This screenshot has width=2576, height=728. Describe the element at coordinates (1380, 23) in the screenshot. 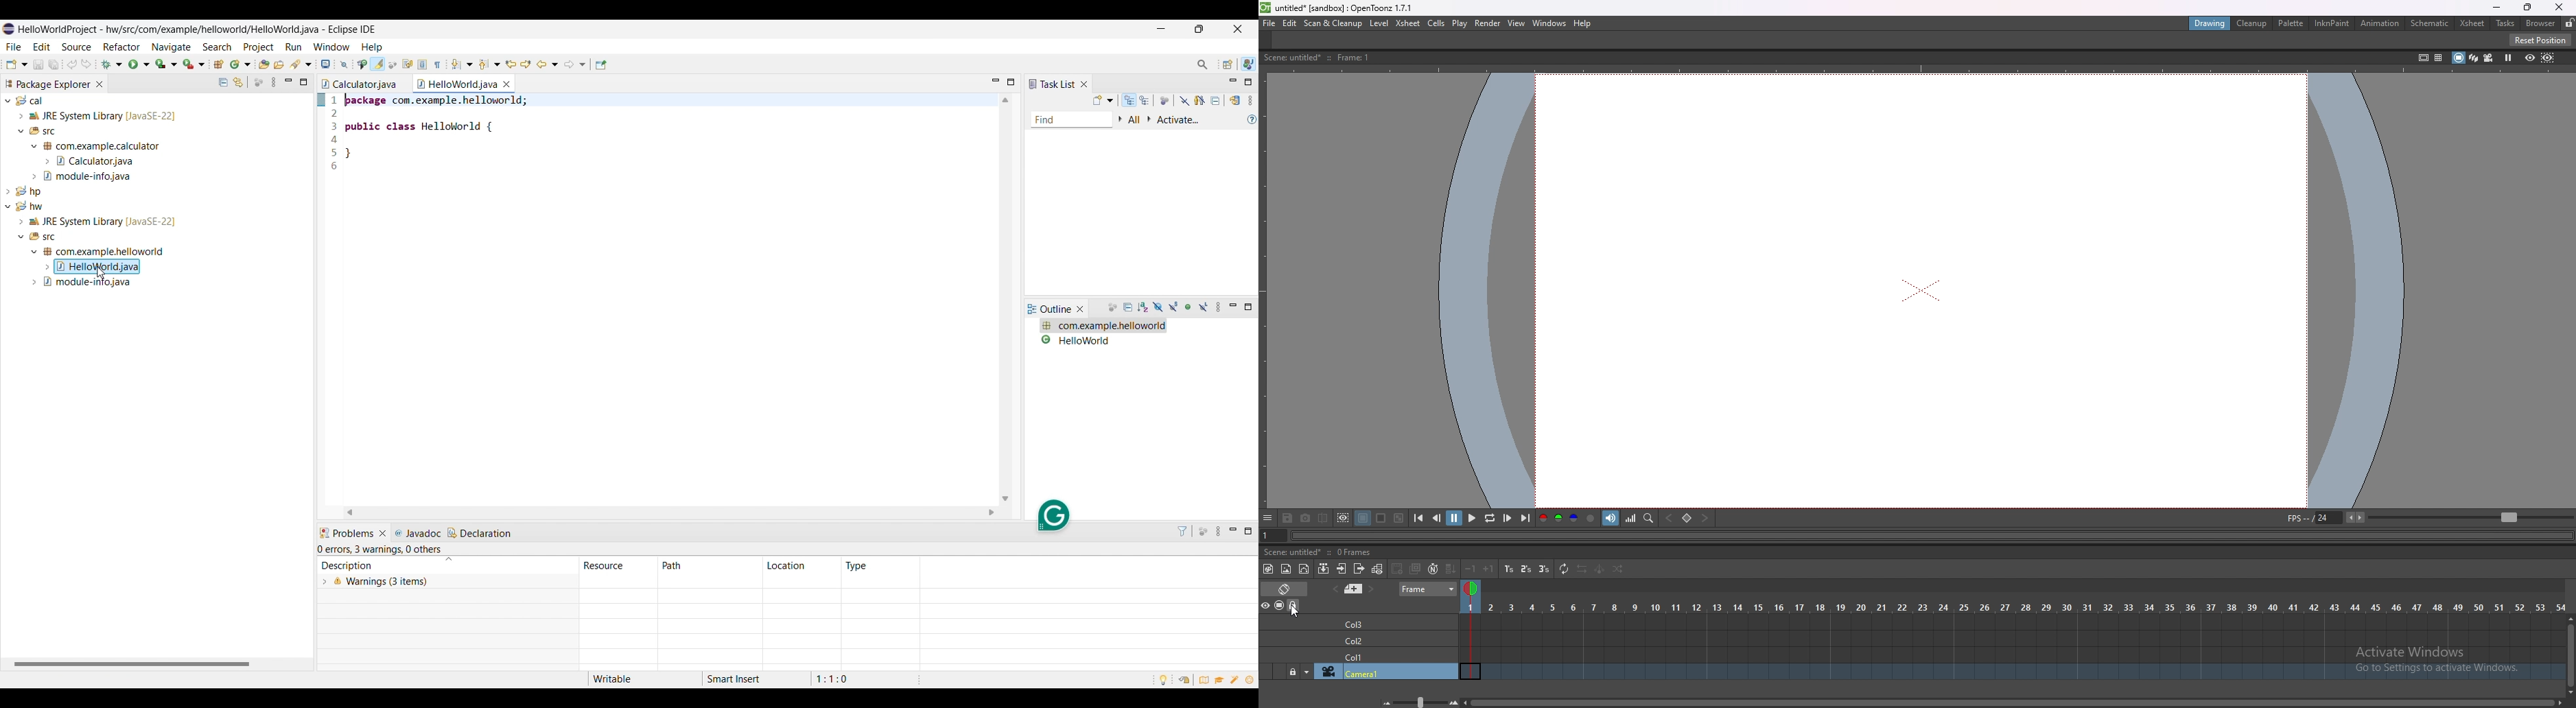

I see `level` at that location.